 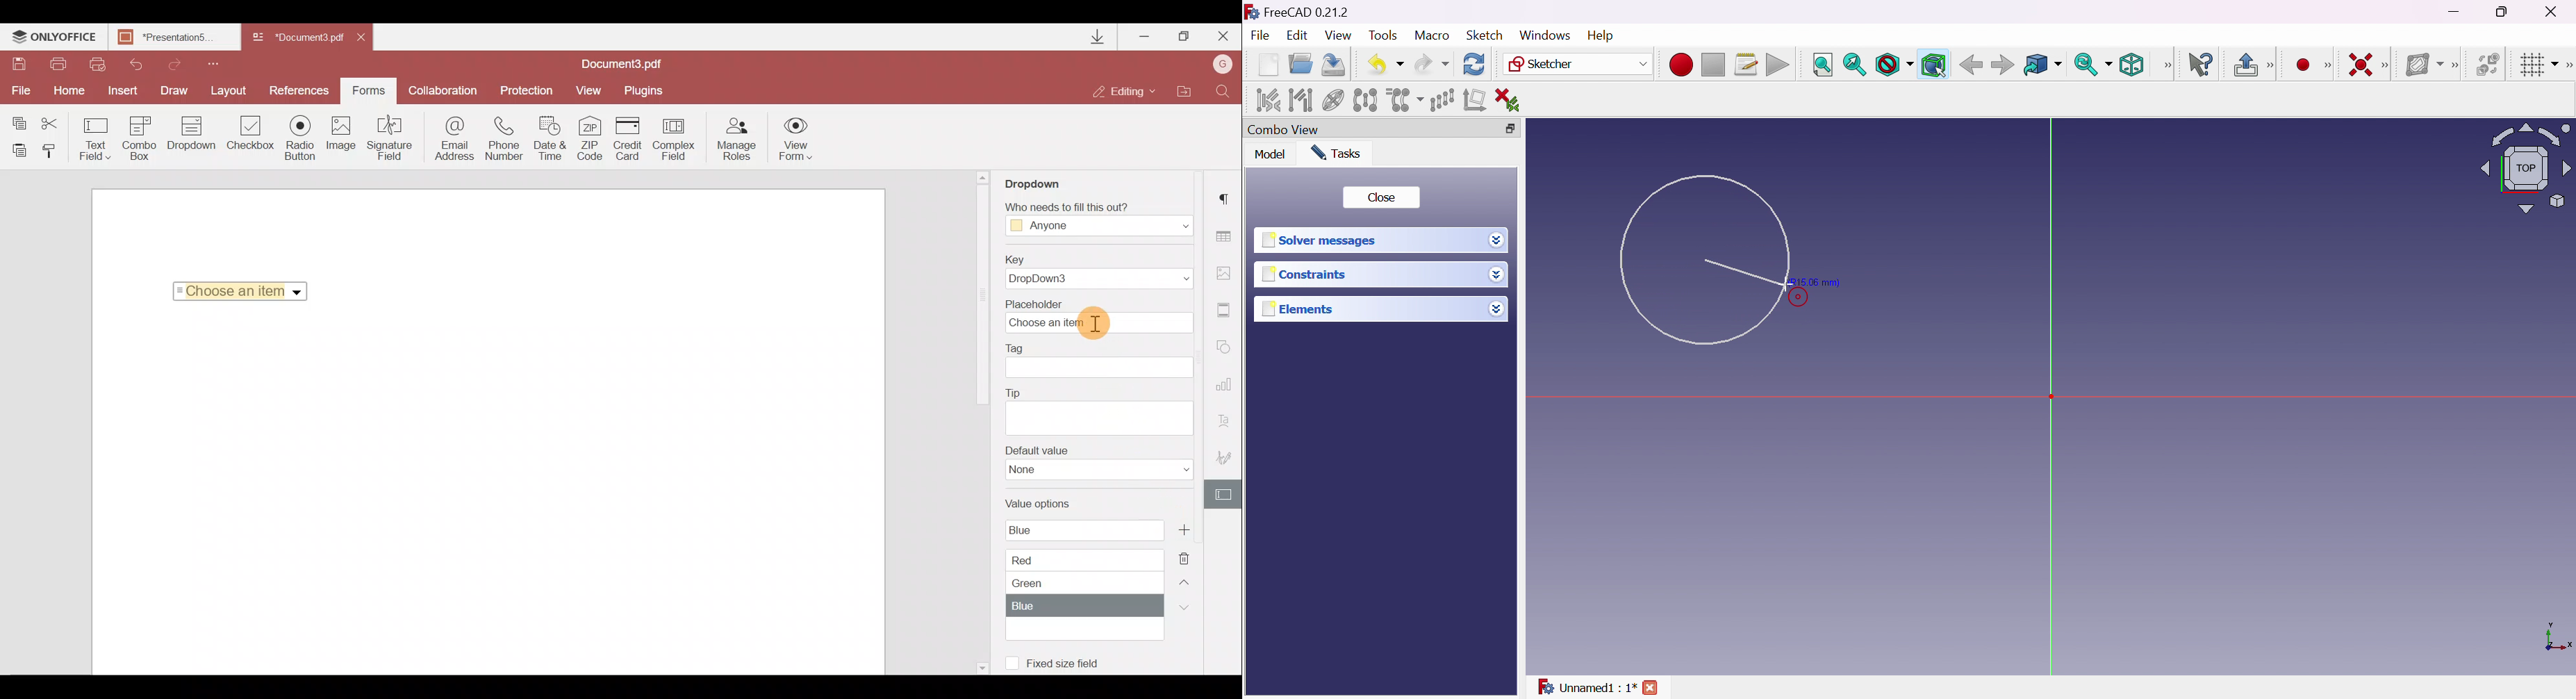 I want to click on Fit all, so click(x=1822, y=65).